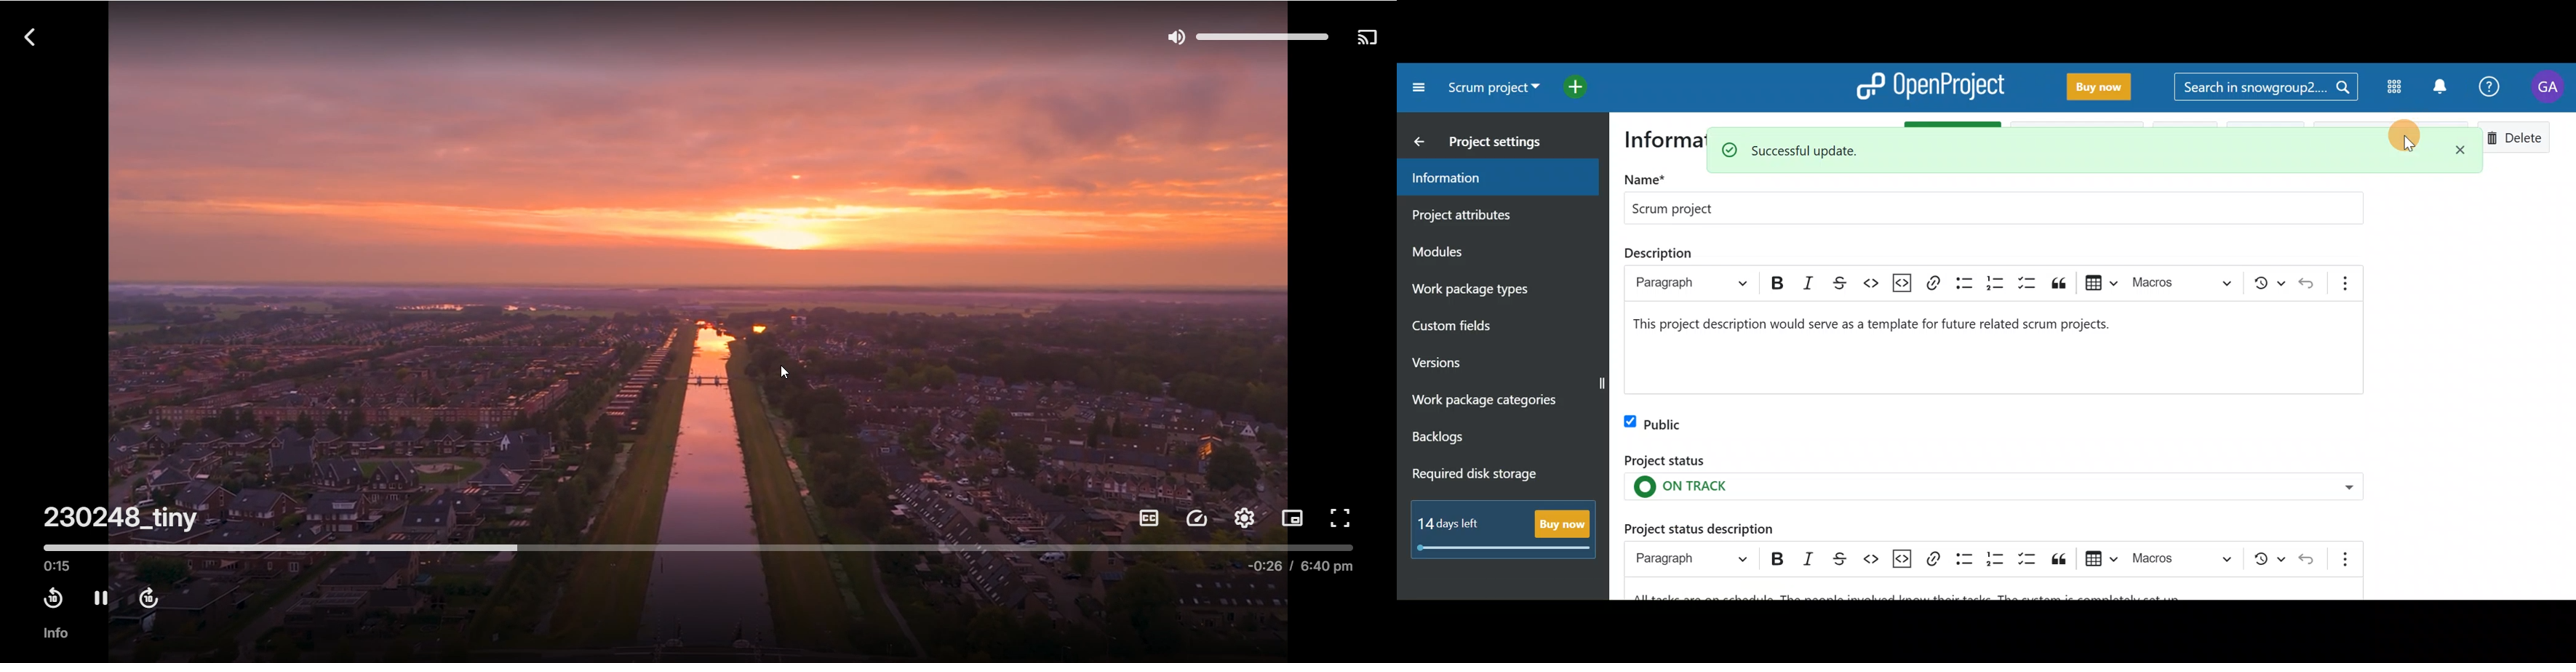 Image resolution: width=2576 pixels, height=672 pixels. I want to click on Show local modifications, so click(2263, 559).